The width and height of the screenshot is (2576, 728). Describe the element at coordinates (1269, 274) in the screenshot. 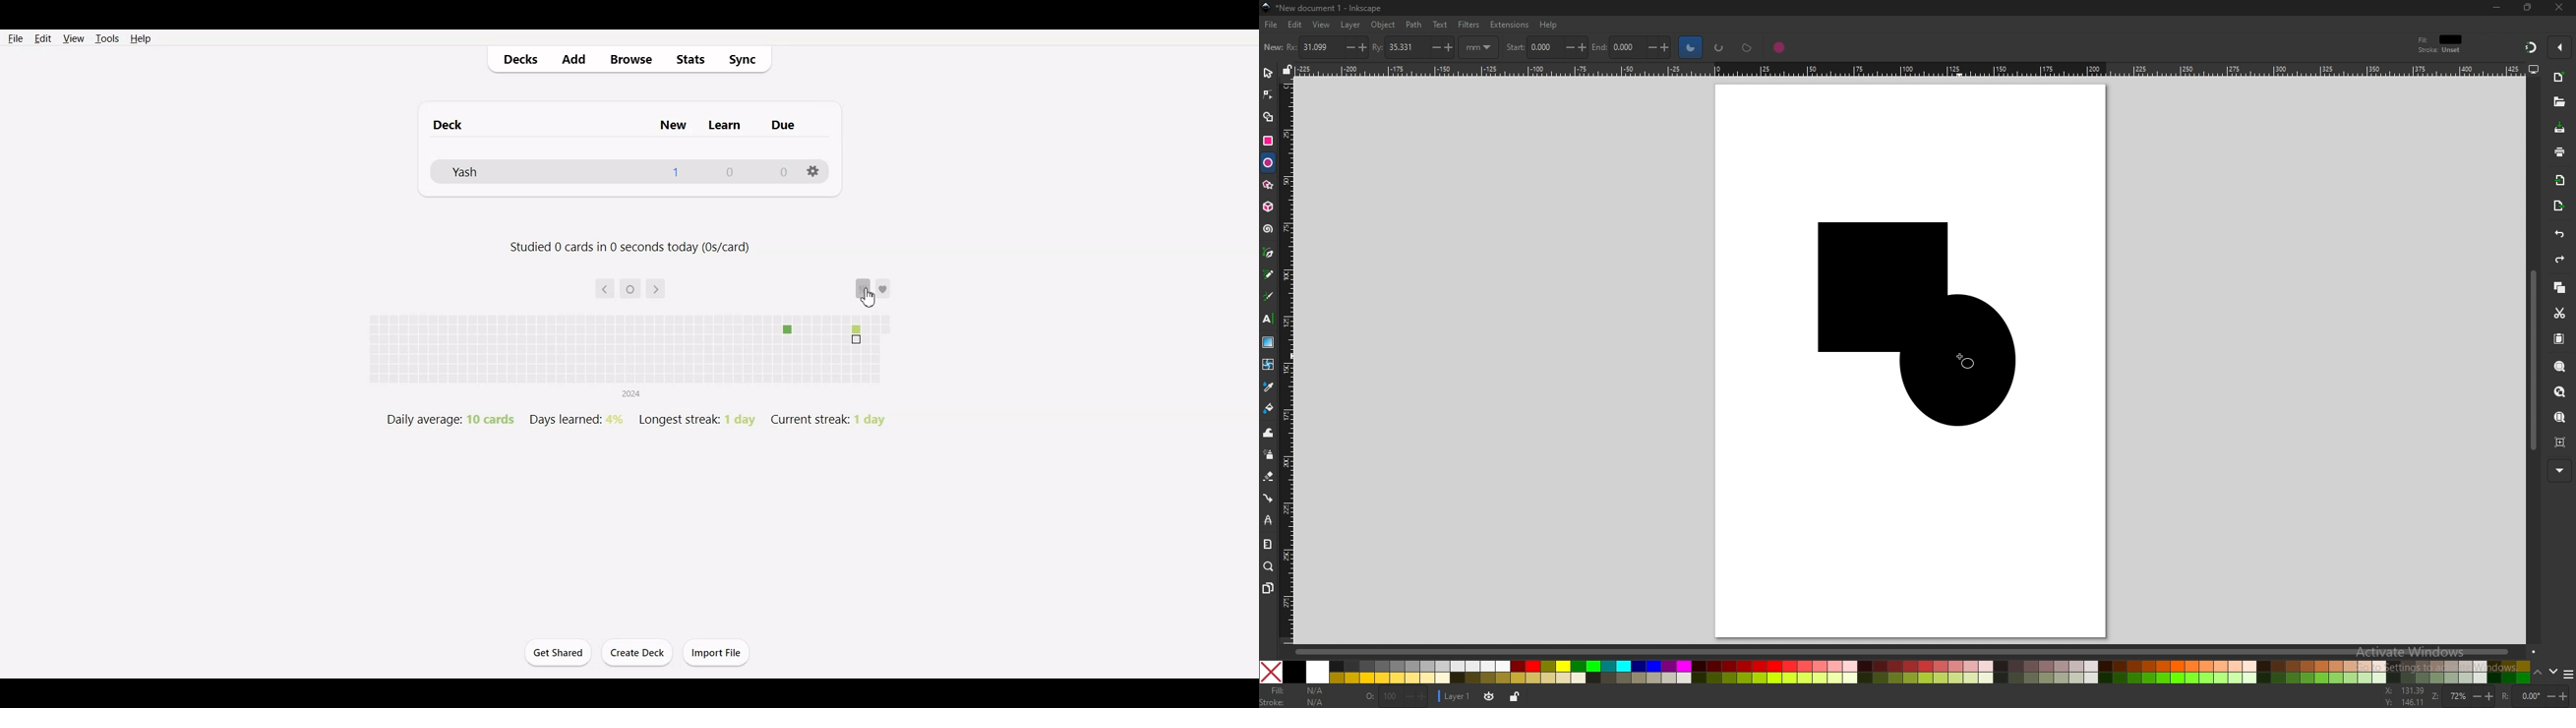

I see `pencil` at that location.